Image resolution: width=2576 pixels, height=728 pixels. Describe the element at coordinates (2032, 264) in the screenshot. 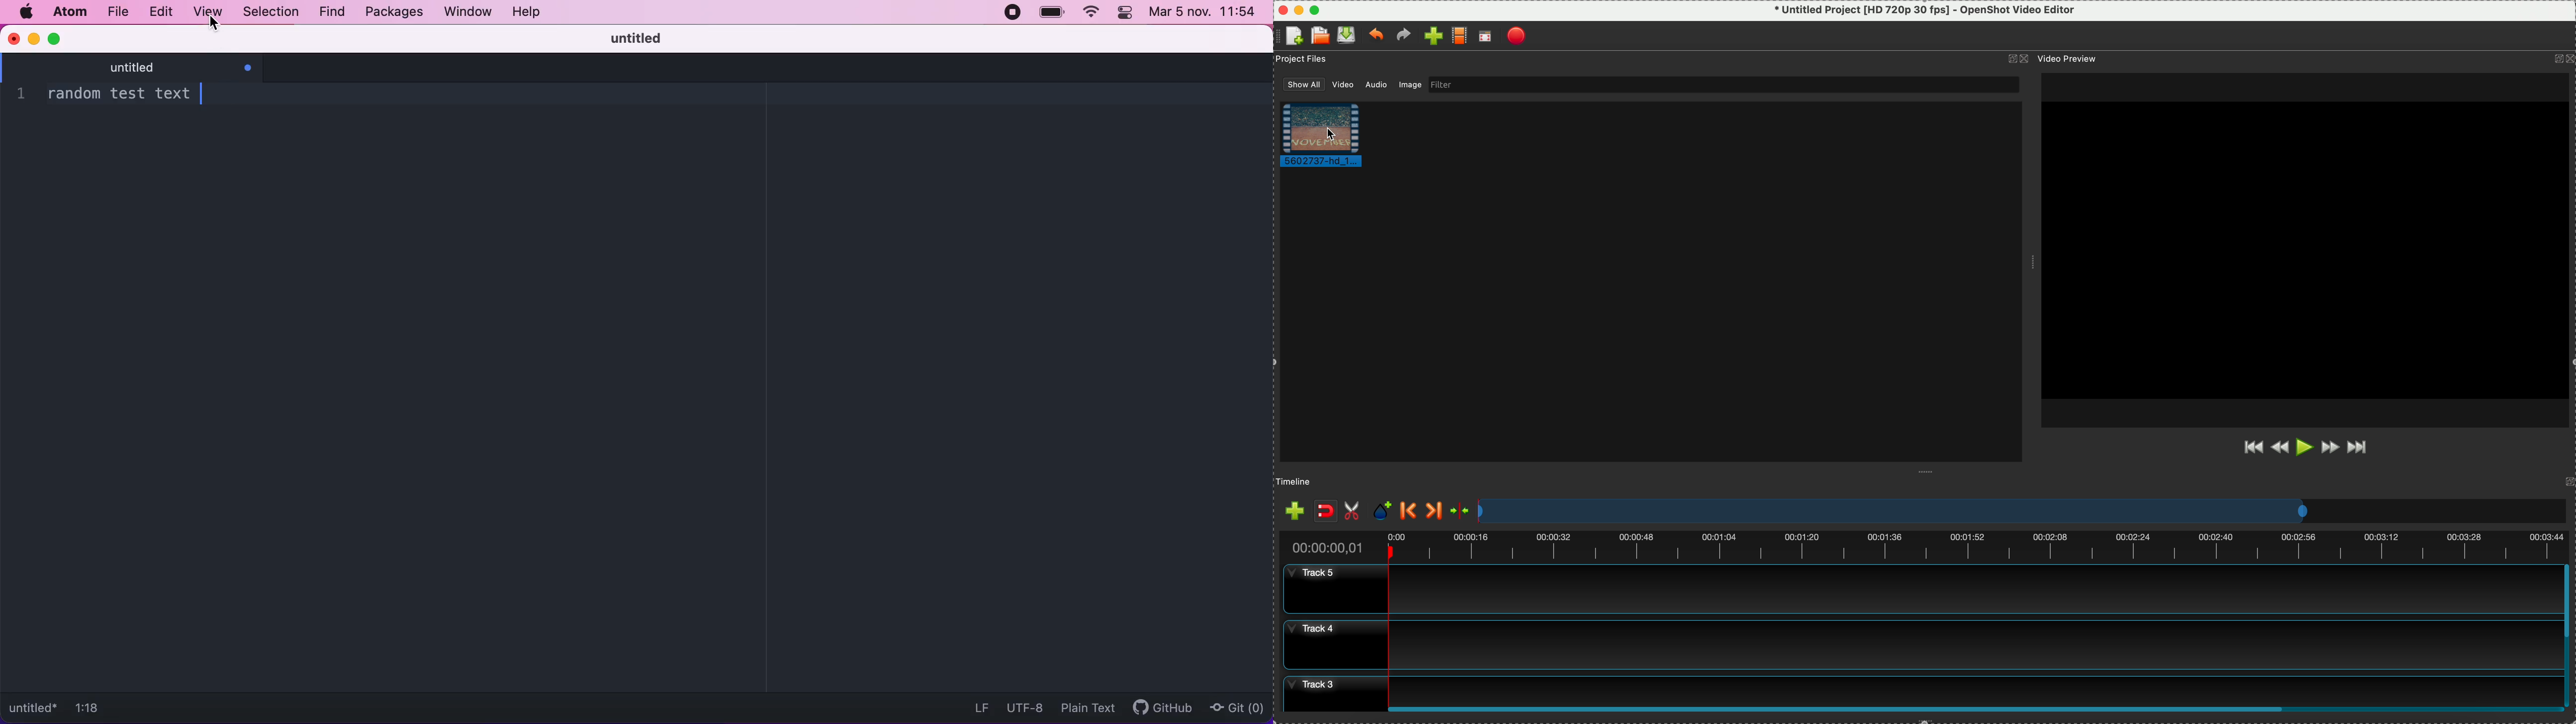

I see `Window expanding` at that location.